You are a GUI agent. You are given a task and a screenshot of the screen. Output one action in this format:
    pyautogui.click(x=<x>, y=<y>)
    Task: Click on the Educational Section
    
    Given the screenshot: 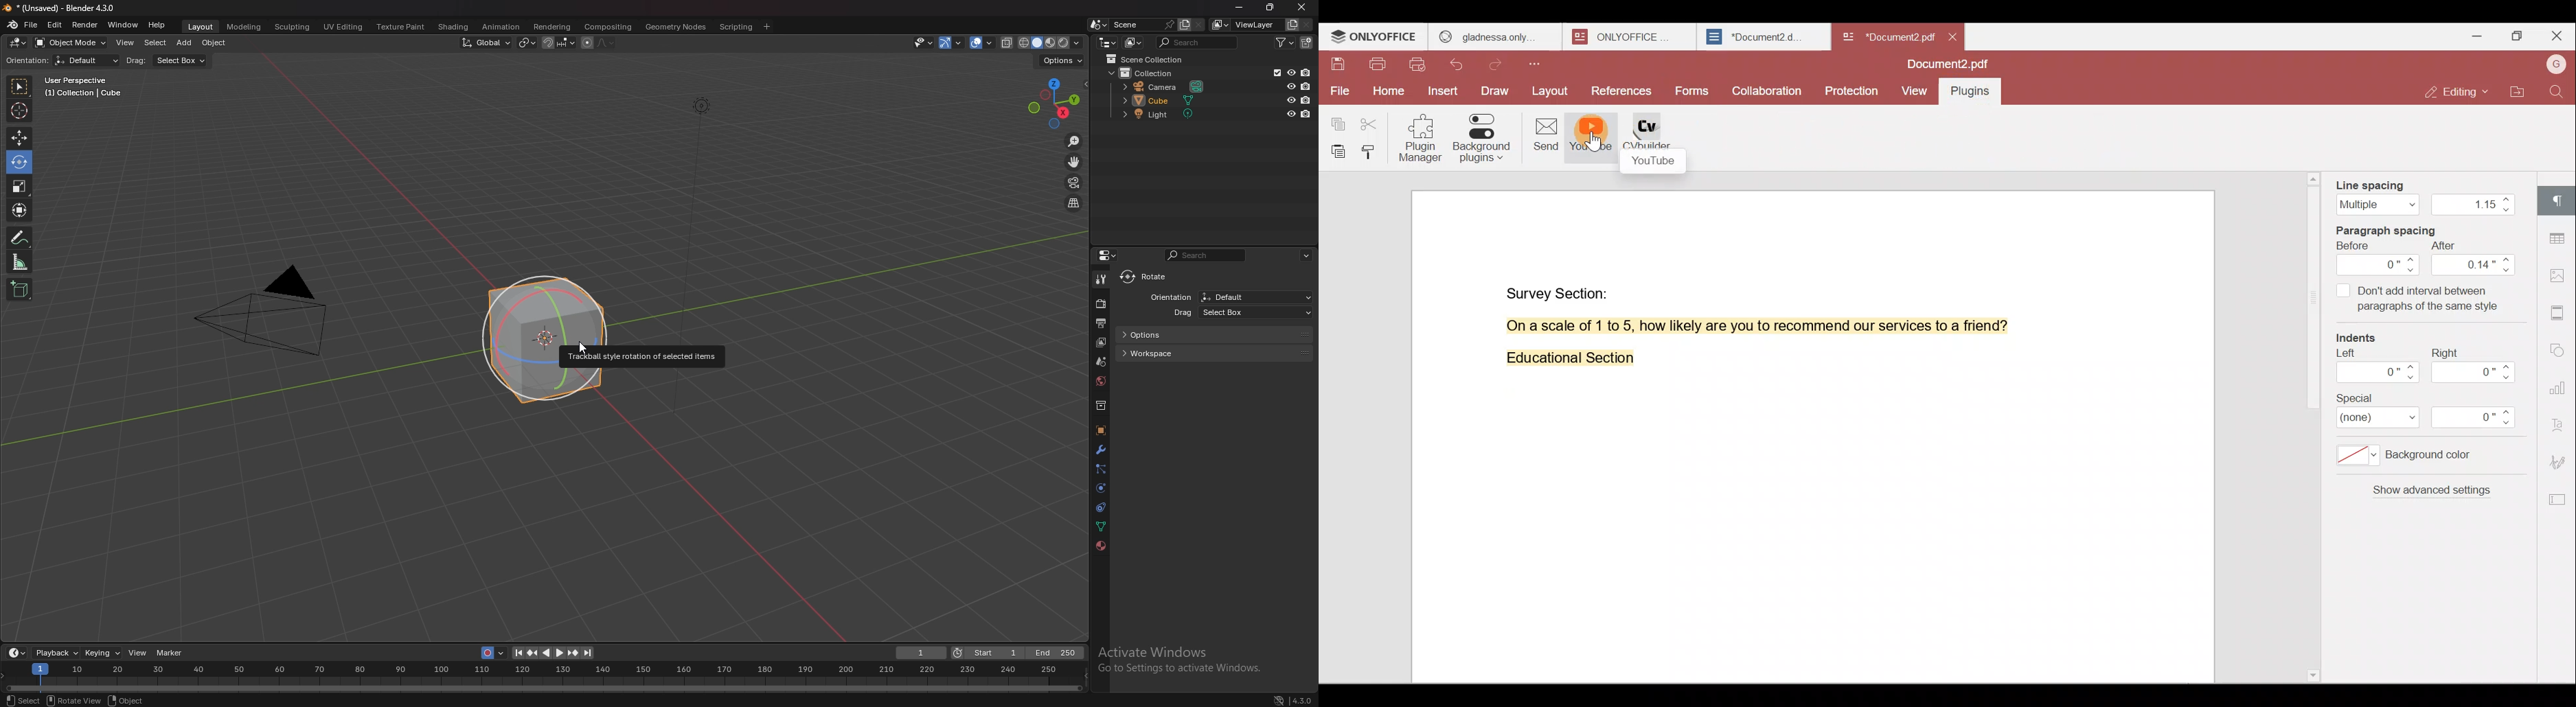 What is the action you would take?
    pyautogui.click(x=1565, y=361)
    